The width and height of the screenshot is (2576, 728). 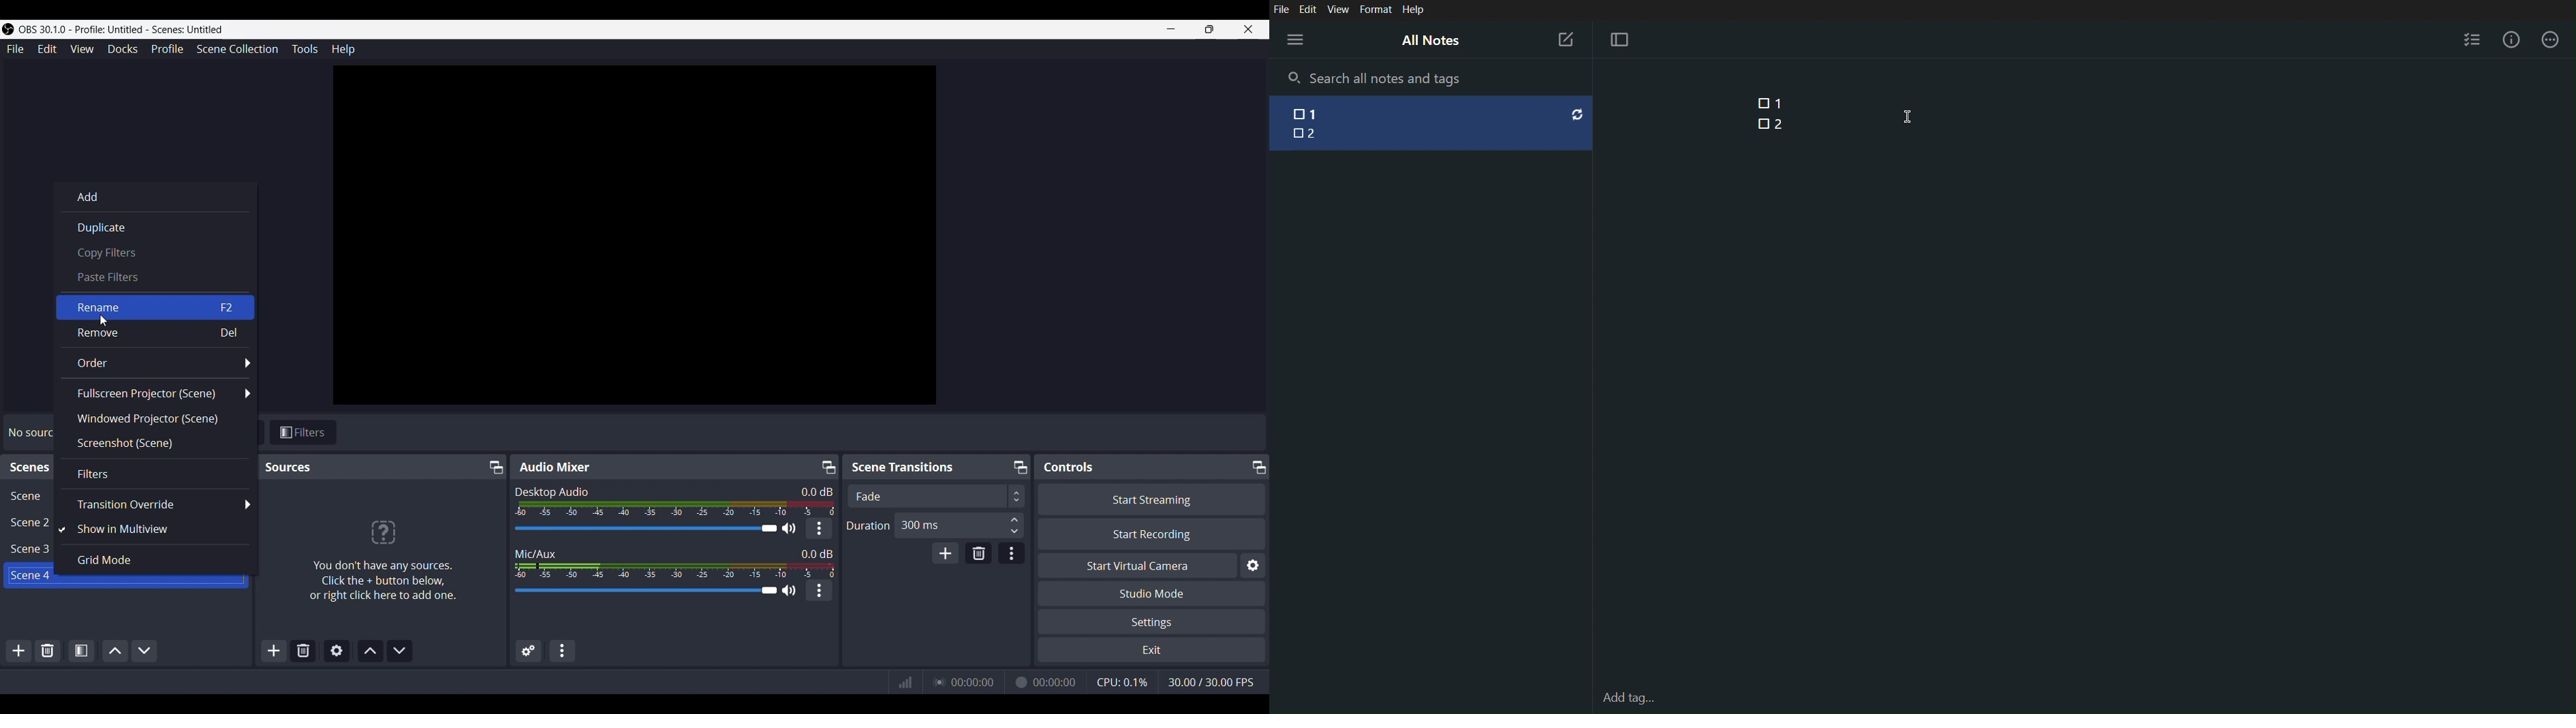 What do you see at coordinates (399, 649) in the screenshot?
I see `Move source(s) down` at bounding box center [399, 649].